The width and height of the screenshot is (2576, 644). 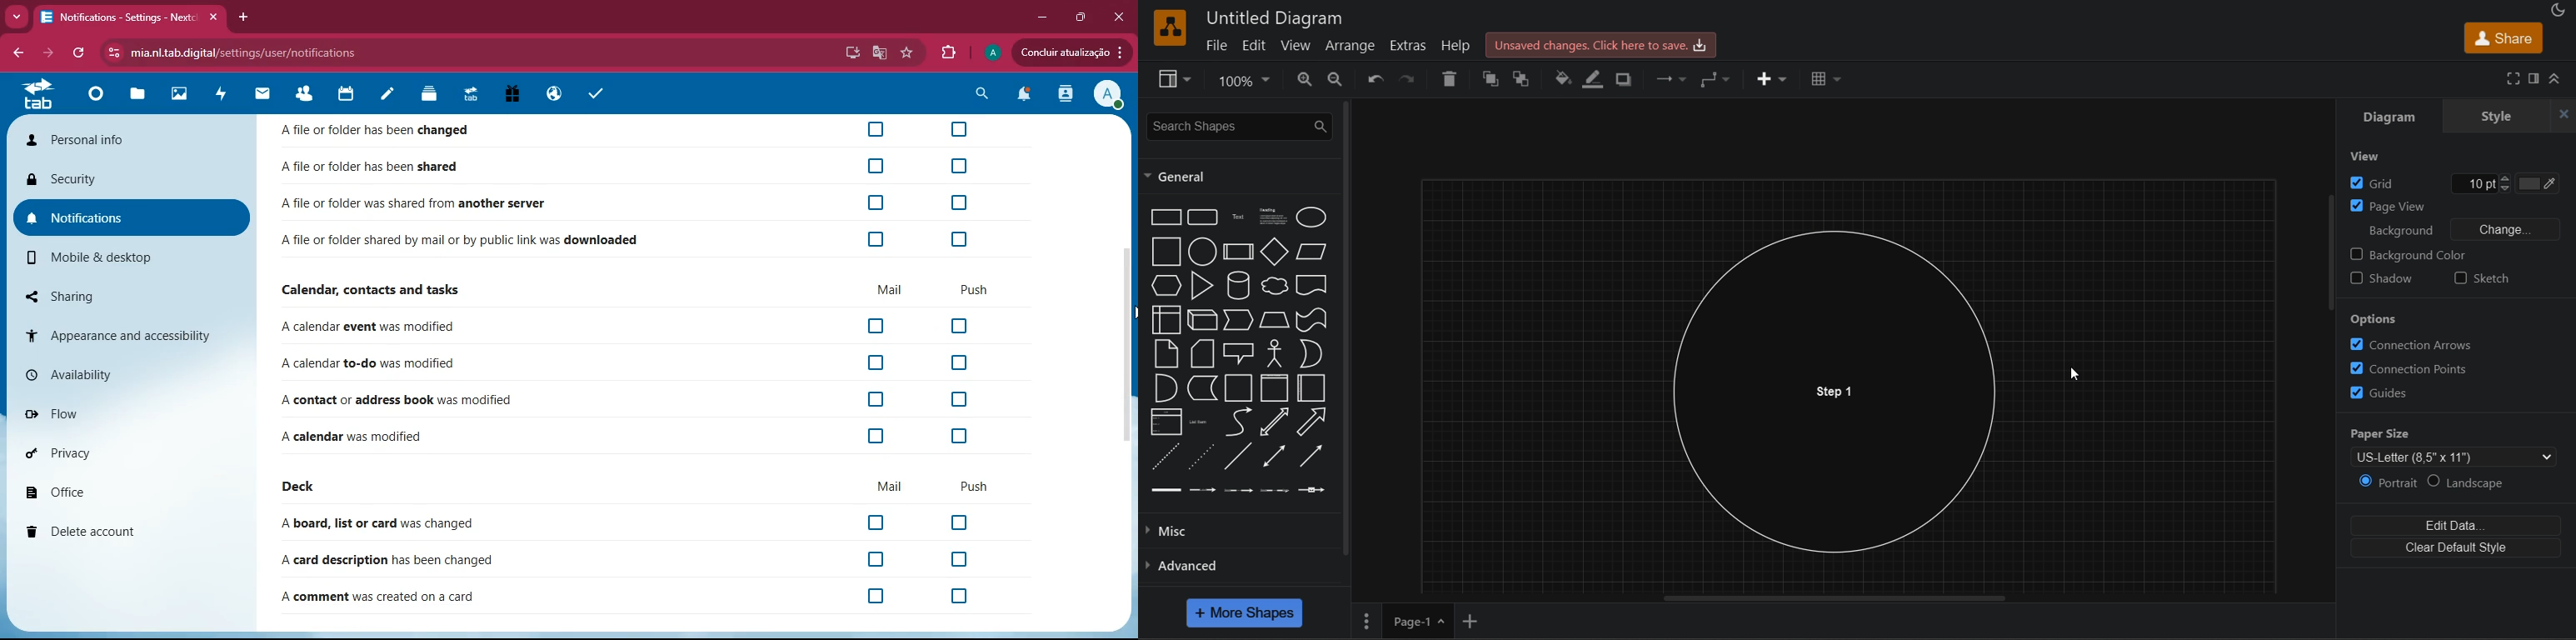 I want to click on fullscreen, so click(x=2514, y=79).